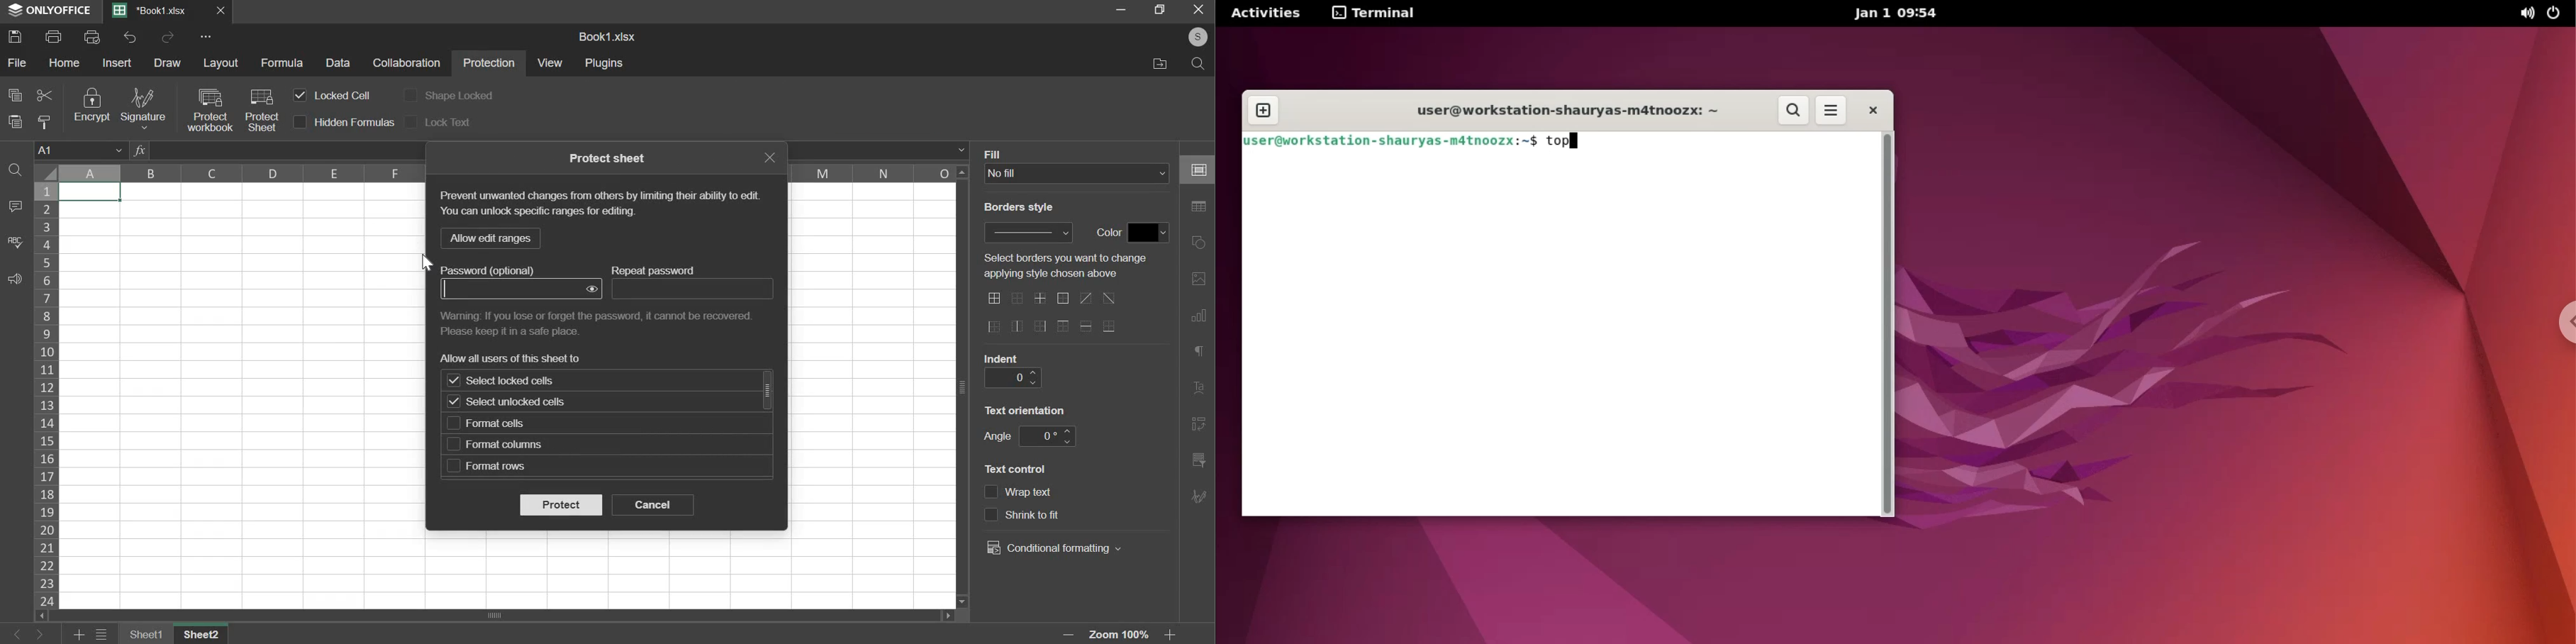 This screenshot has width=2576, height=644. I want to click on protect, so click(560, 505).